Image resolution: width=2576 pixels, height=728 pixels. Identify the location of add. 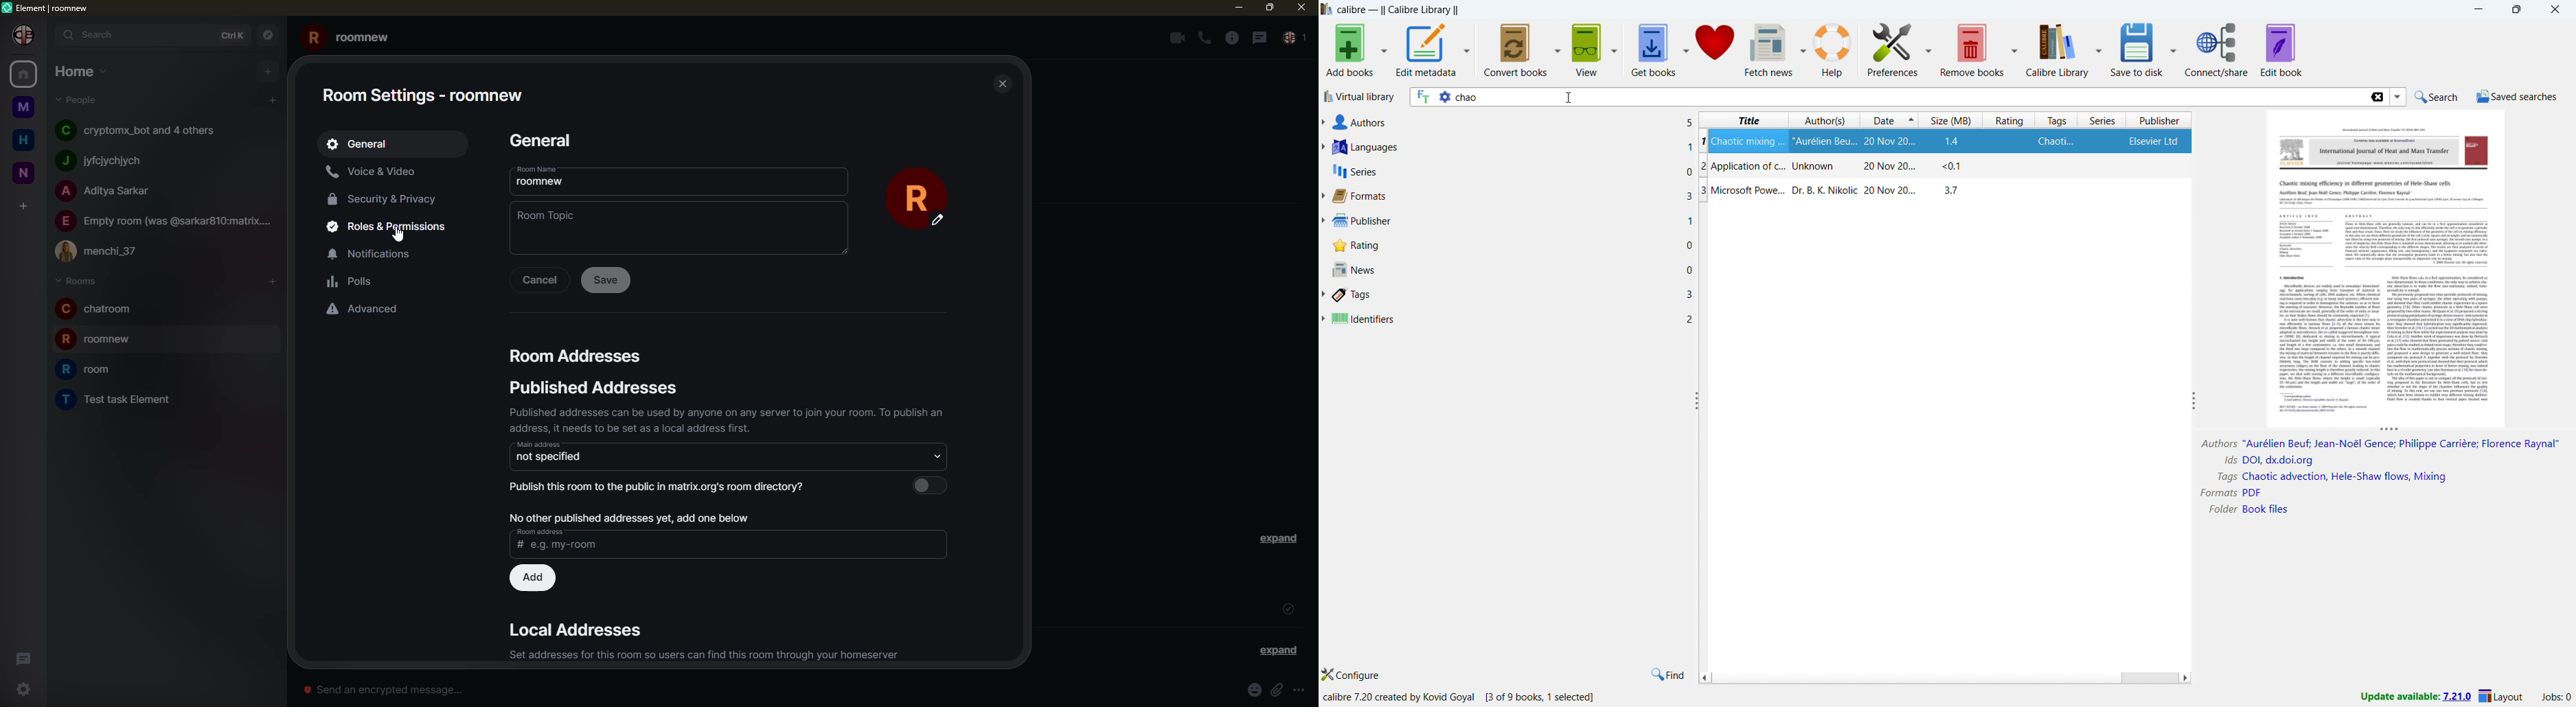
(266, 71).